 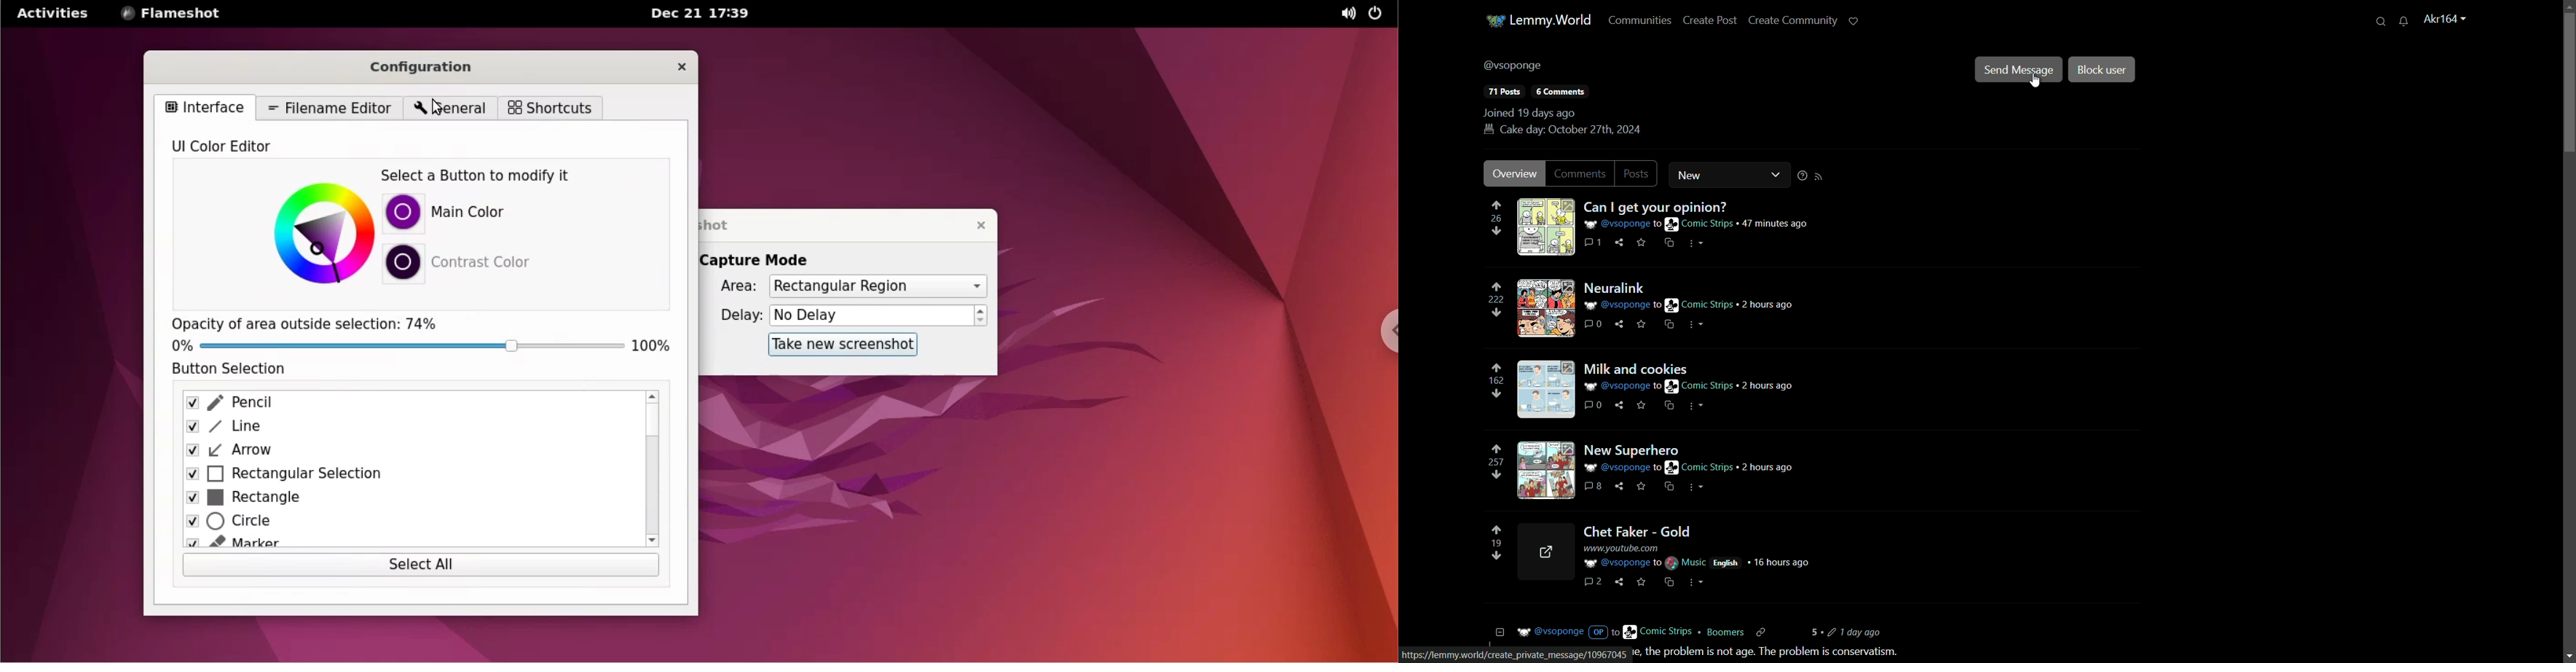 I want to click on cross share, so click(x=1670, y=323).